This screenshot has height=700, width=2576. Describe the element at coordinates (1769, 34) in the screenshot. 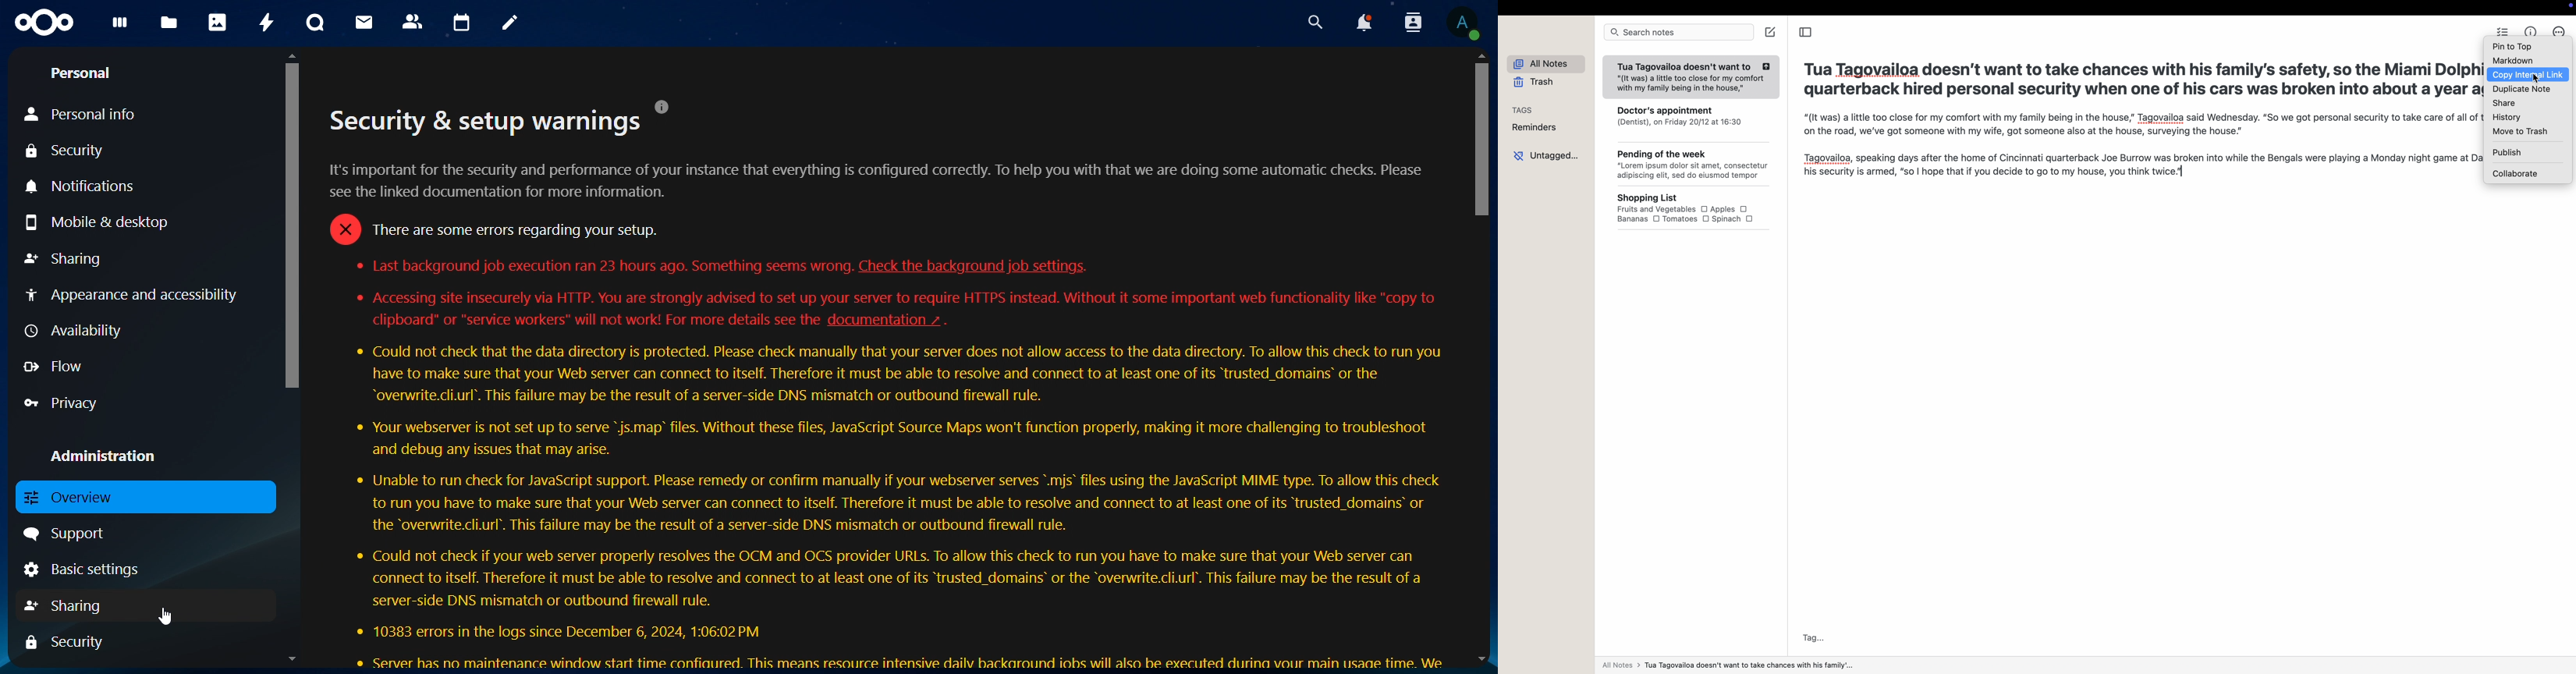

I see `create note` at that location.